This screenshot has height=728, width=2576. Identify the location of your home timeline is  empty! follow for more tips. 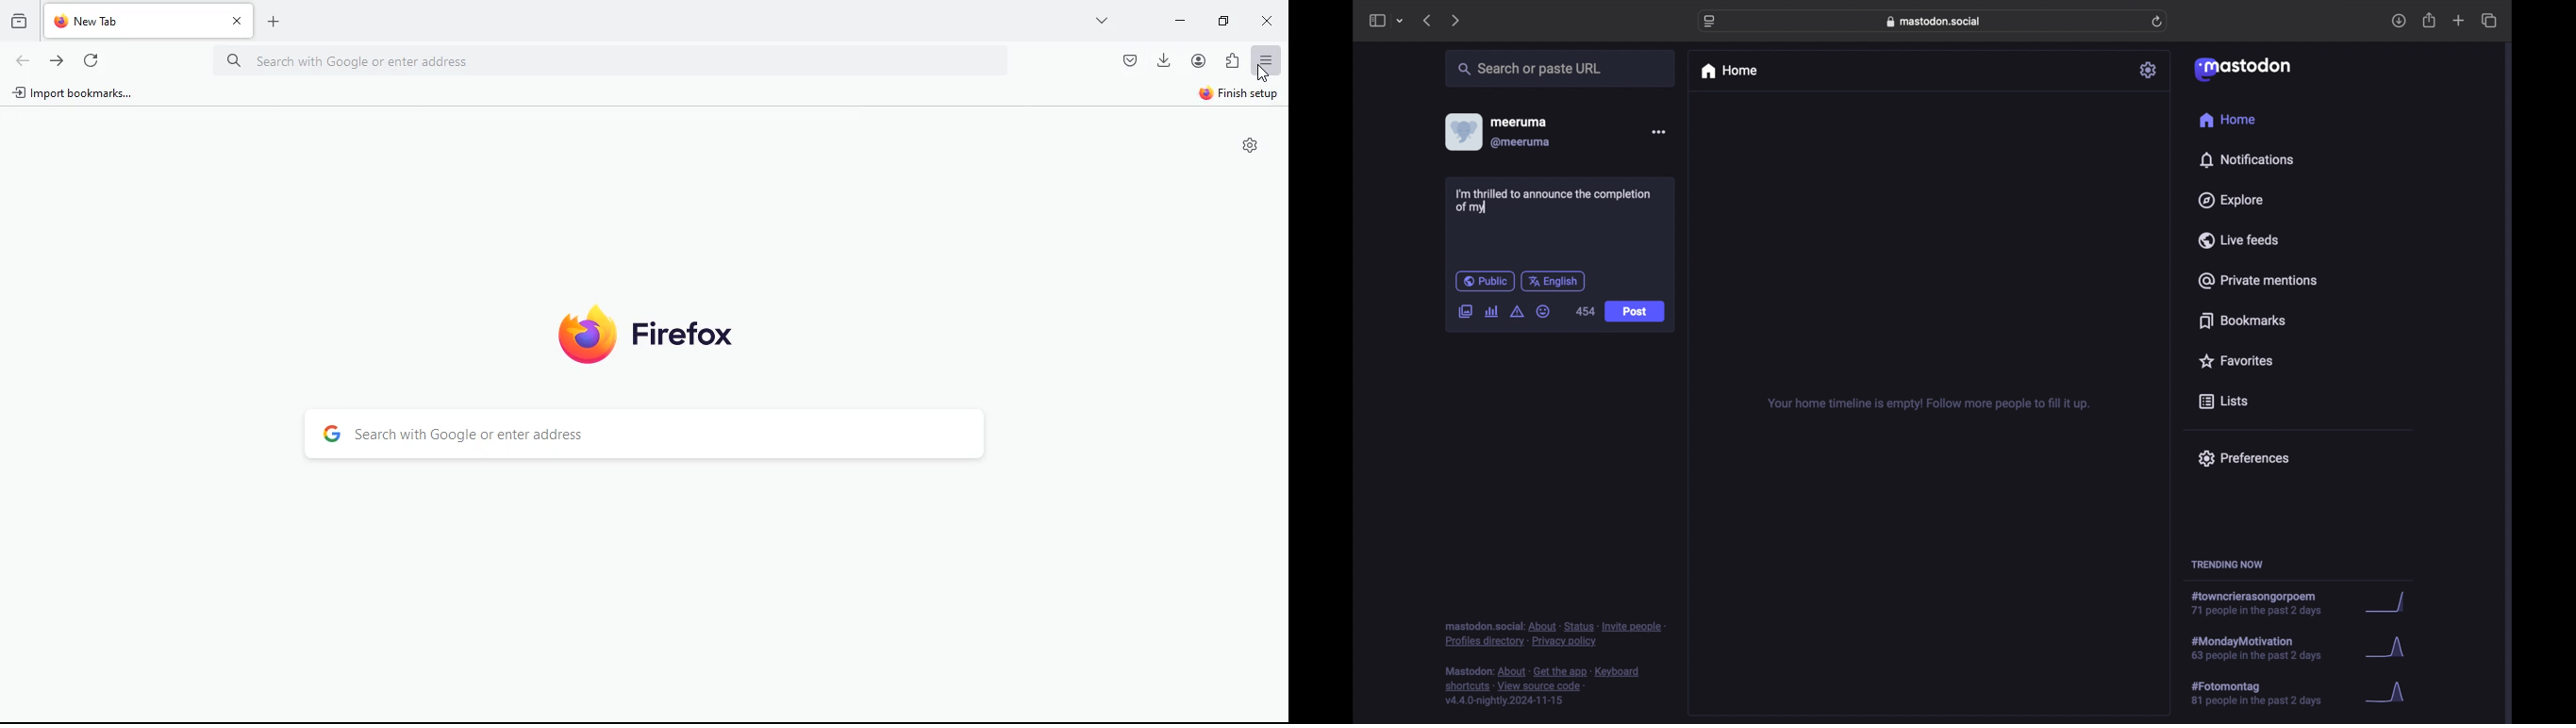
(1927, 404).